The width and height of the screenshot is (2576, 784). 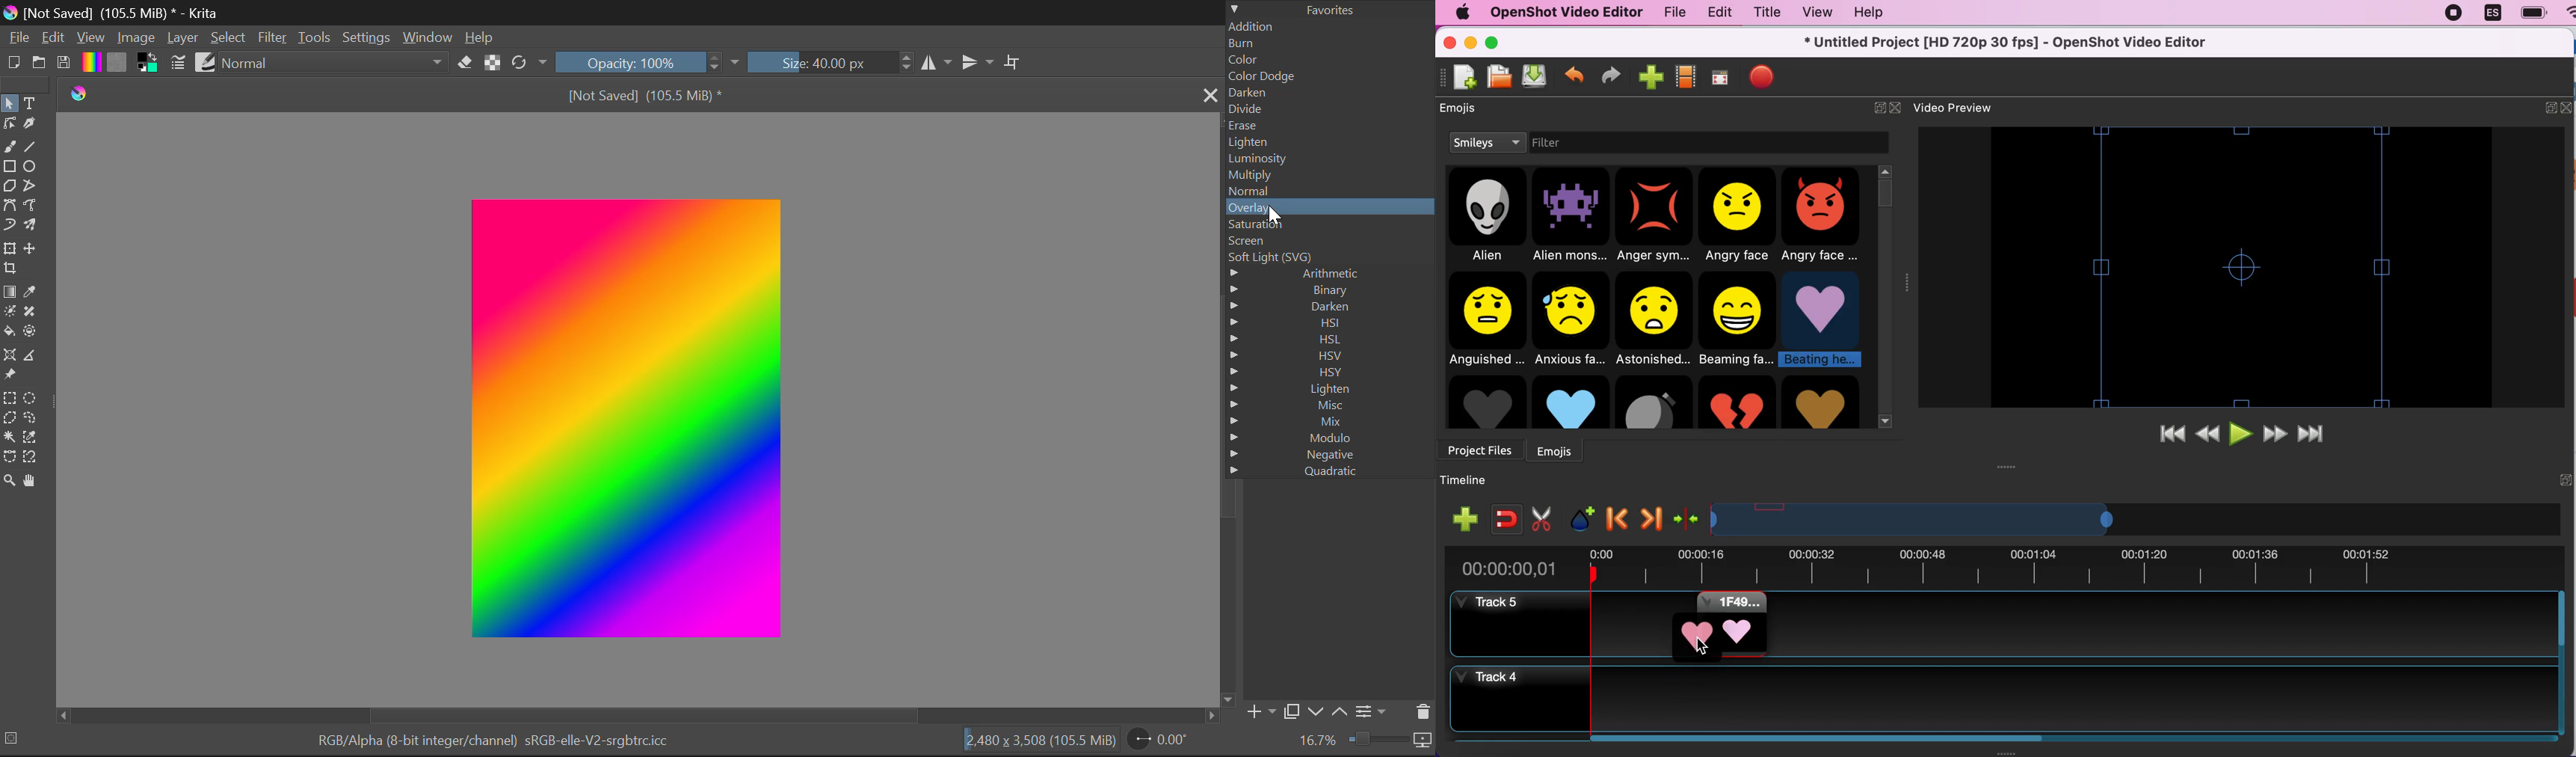 What do you see at coordinates (91, 38) in the screenshot?
I see `View` at bounding box center [91, 38].